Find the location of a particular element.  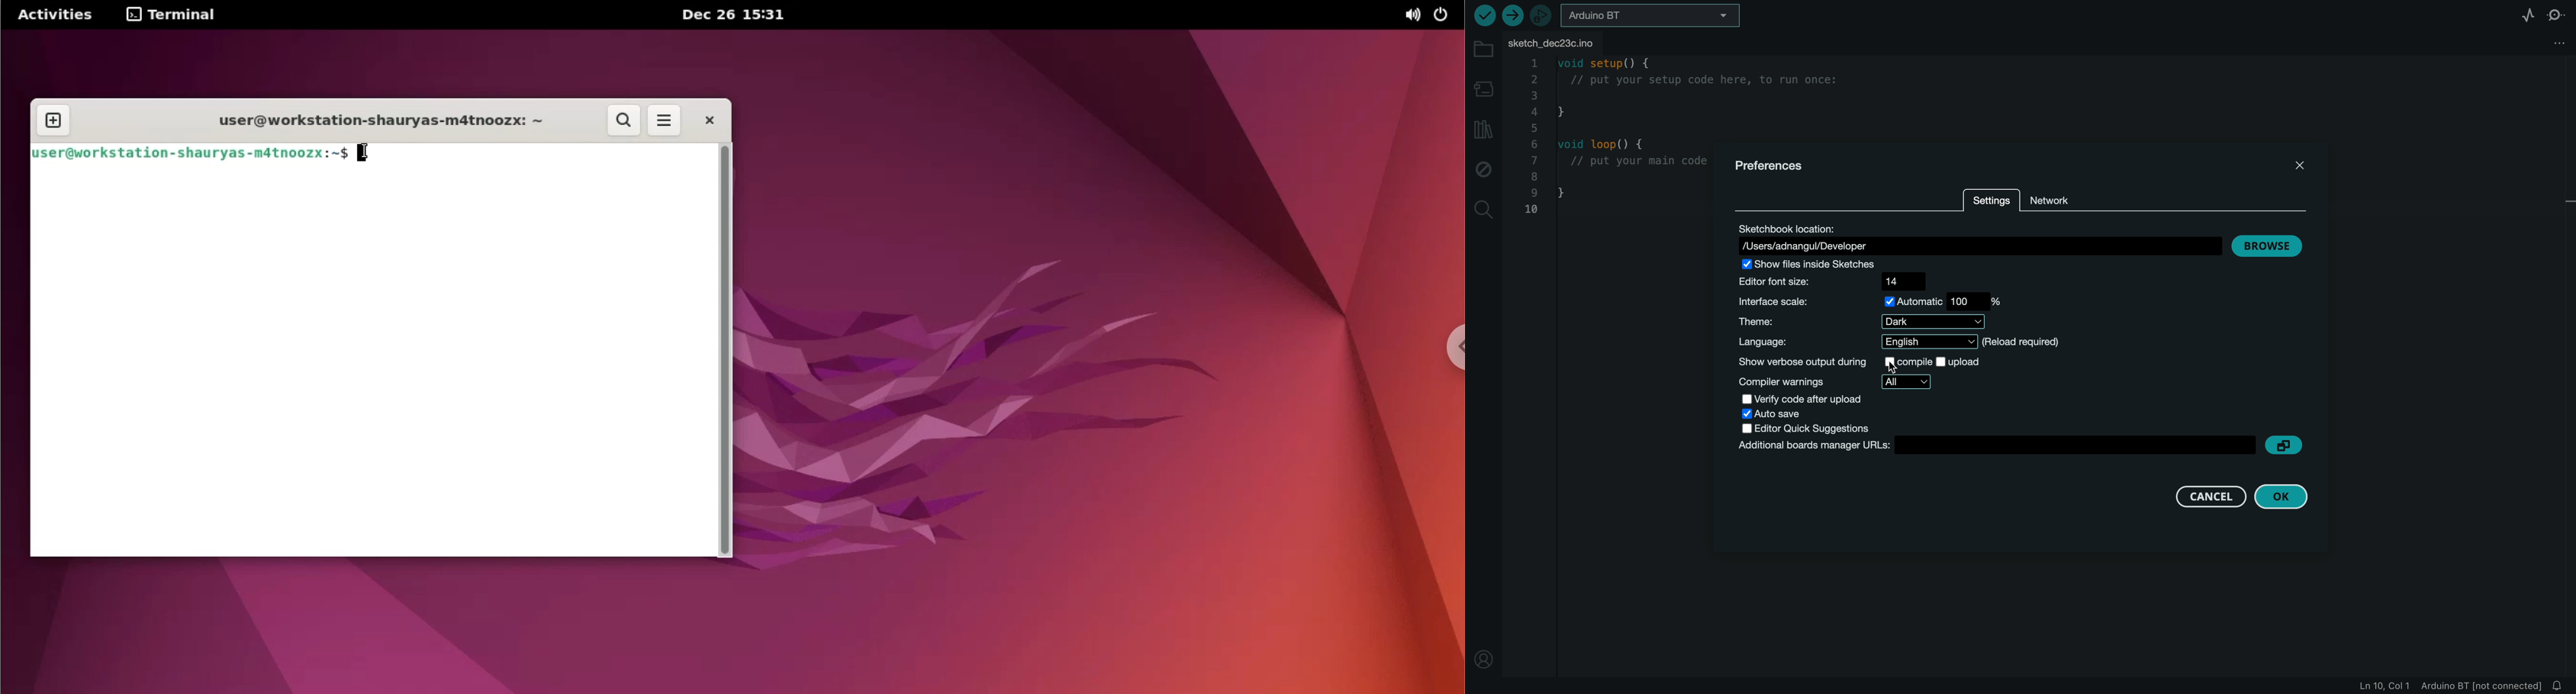

auto save is located at coordinates (1774, 413).